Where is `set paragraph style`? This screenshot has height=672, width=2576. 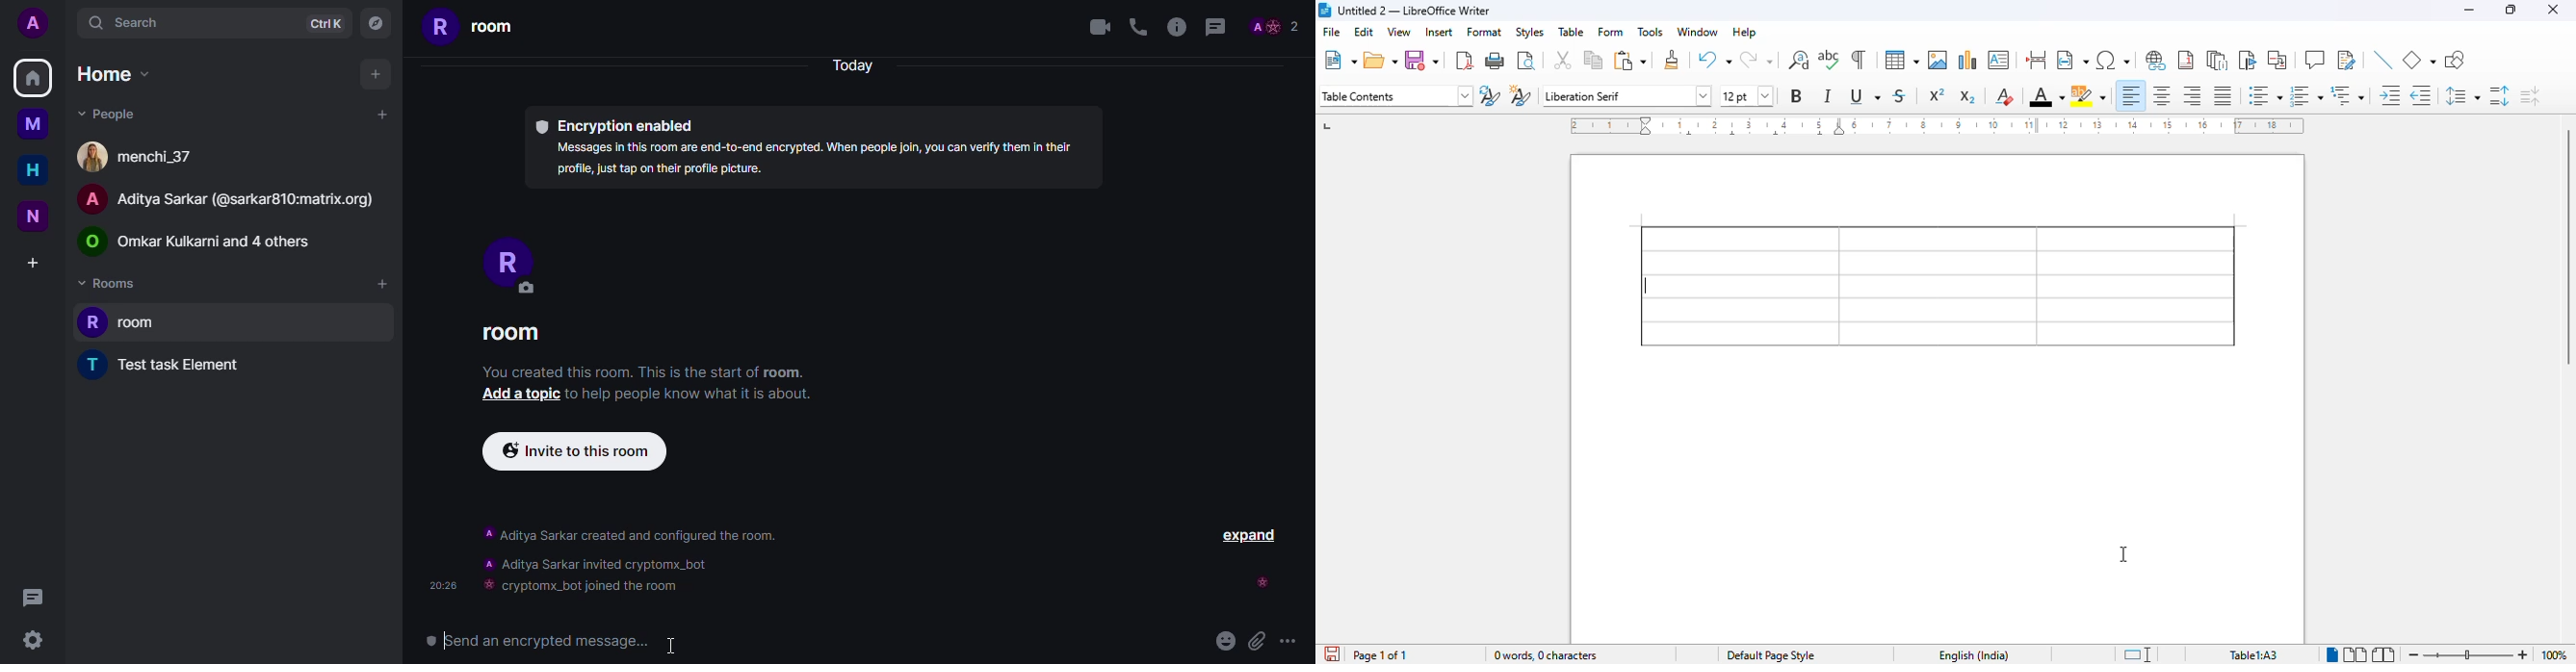
set paragraph style is located at coordinates (1396, 96).